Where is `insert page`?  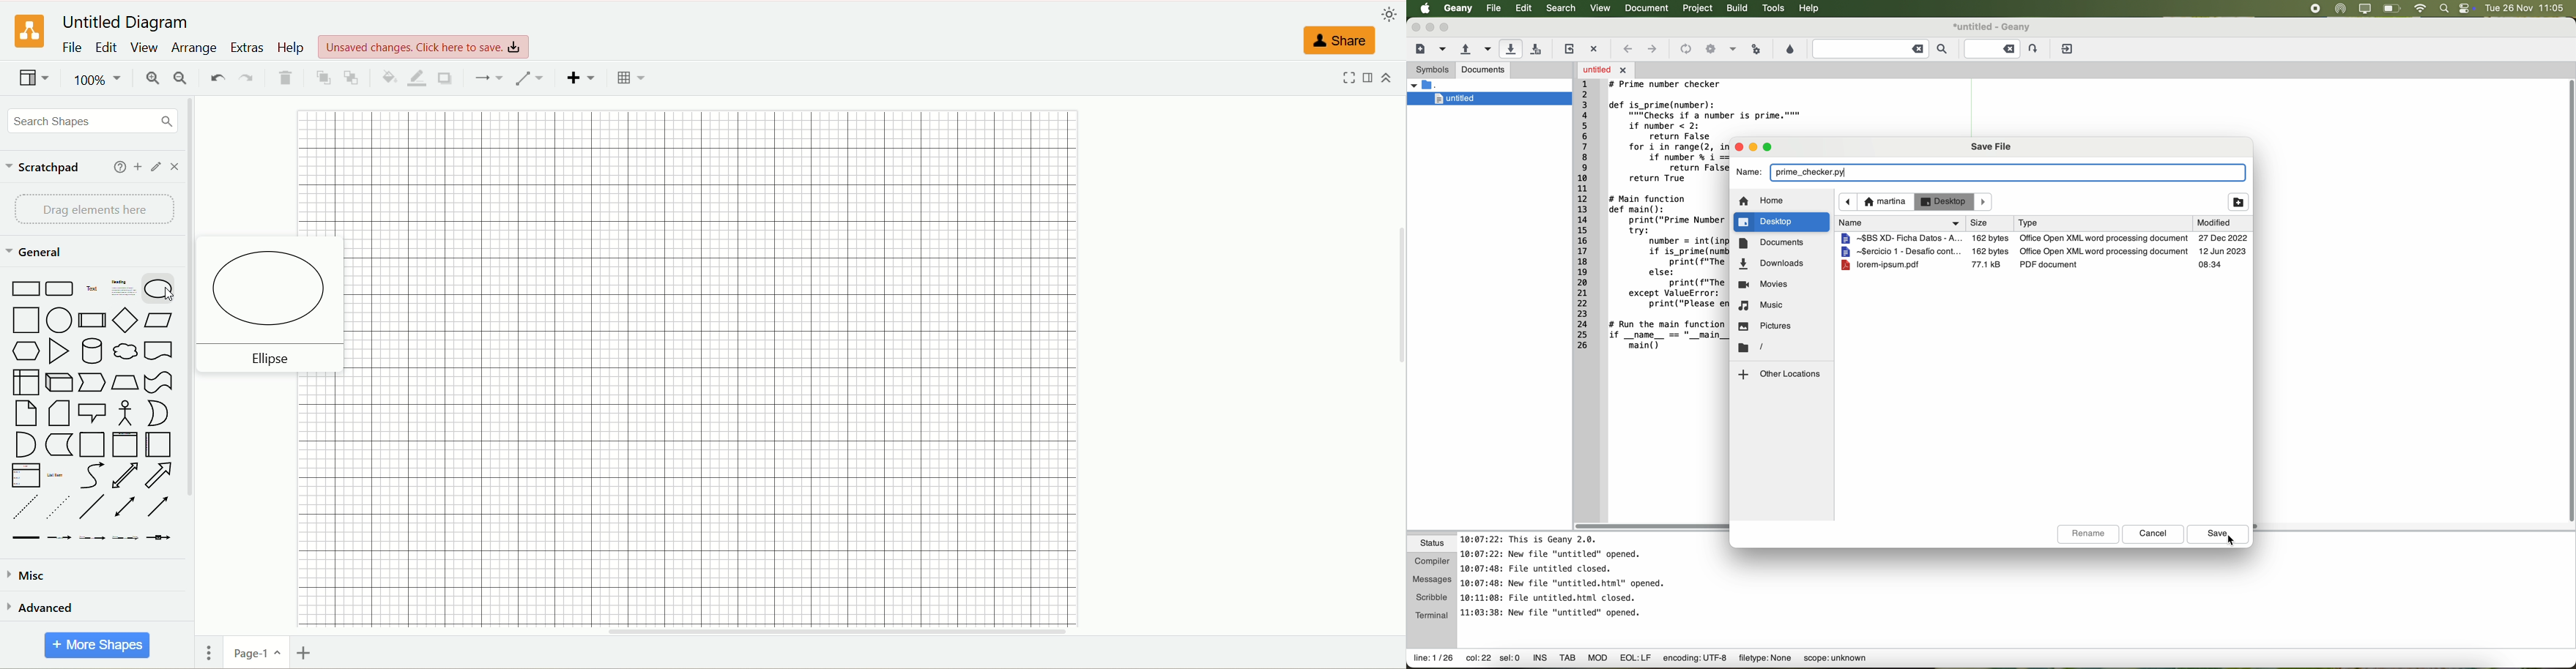
insert page is located at coordinates (306, 651).